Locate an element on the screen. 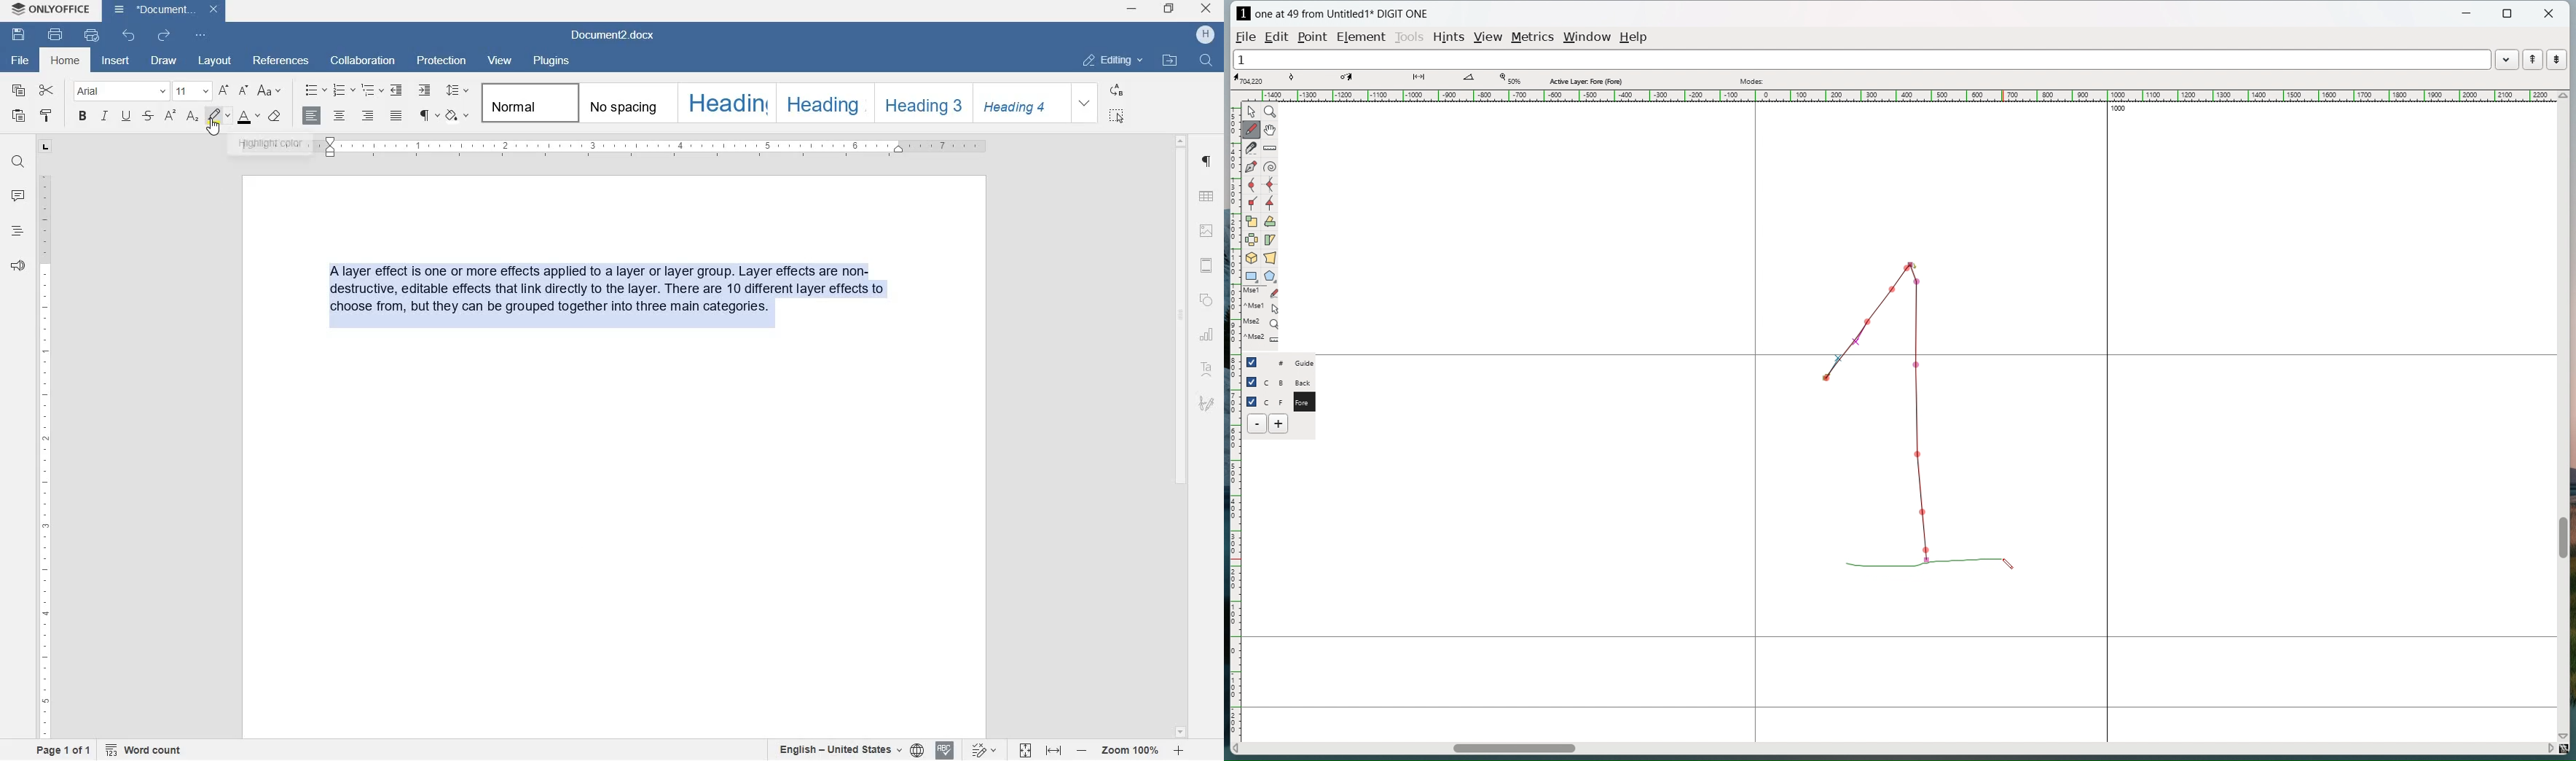 This screenshot has width=2576, height=784. INCREASE INDENT is located at coordinates (425, 91).